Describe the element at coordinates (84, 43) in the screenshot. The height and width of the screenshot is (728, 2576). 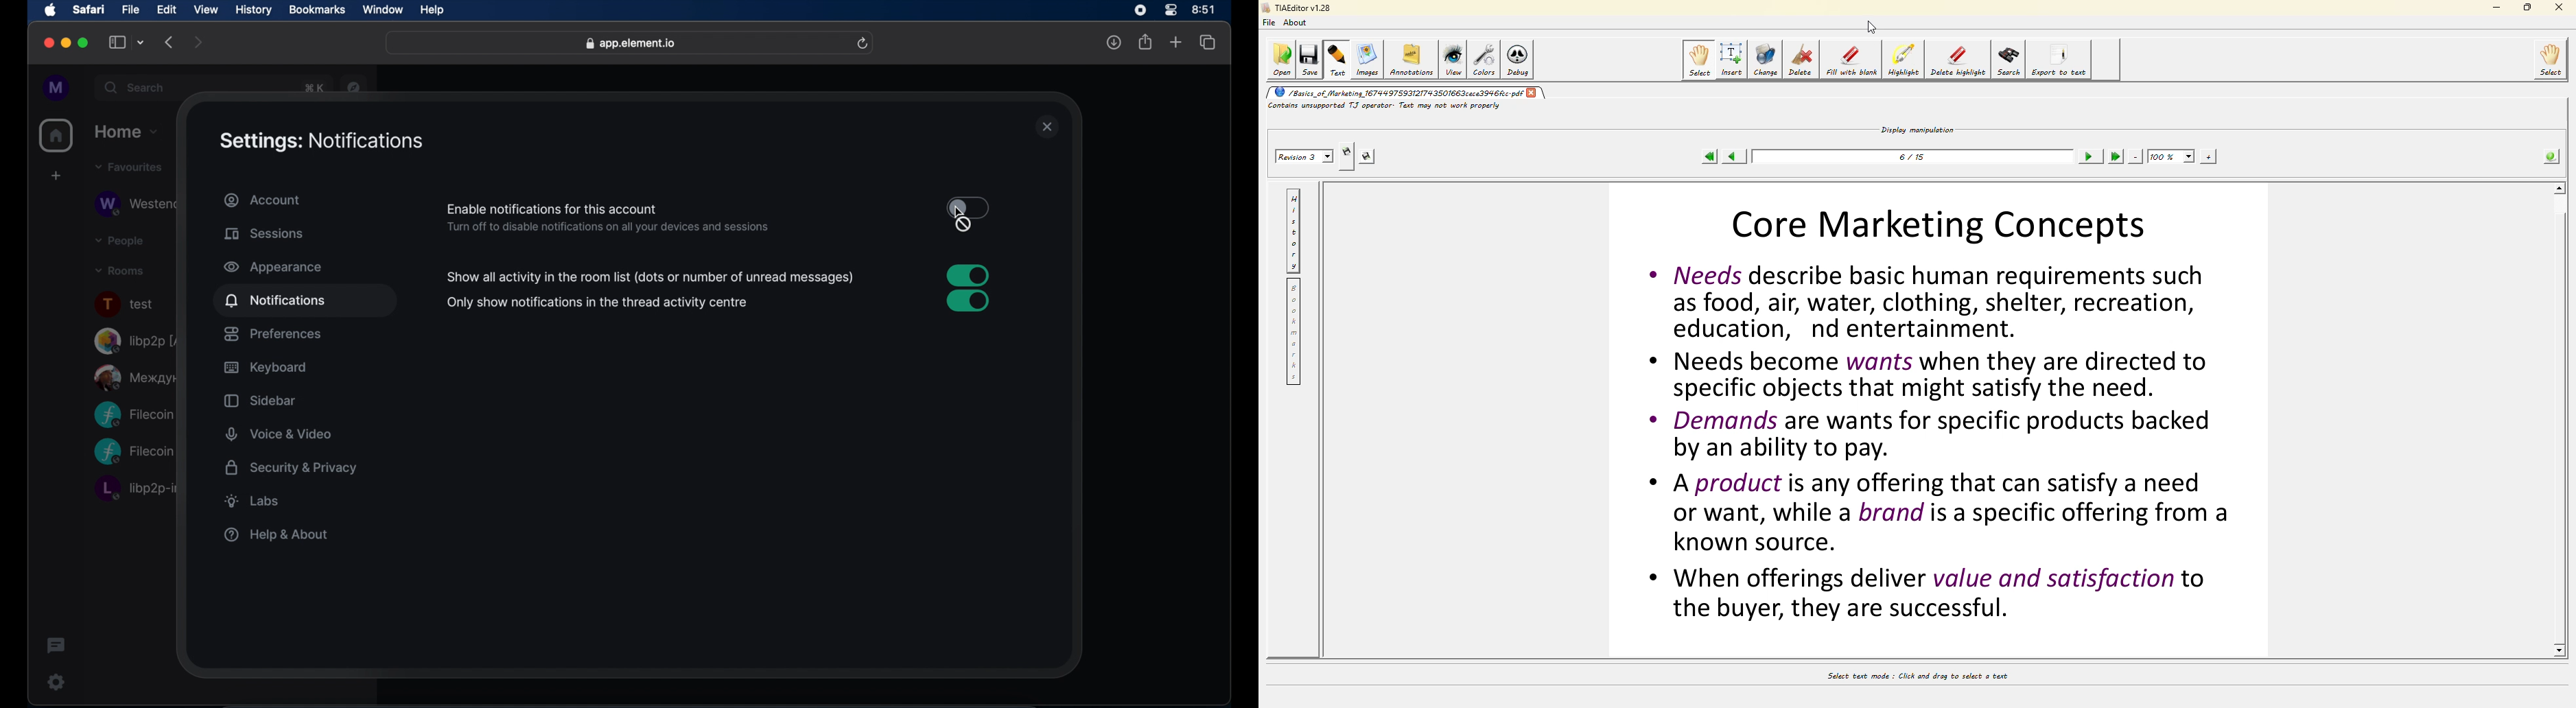
I see `maximize` at that location.